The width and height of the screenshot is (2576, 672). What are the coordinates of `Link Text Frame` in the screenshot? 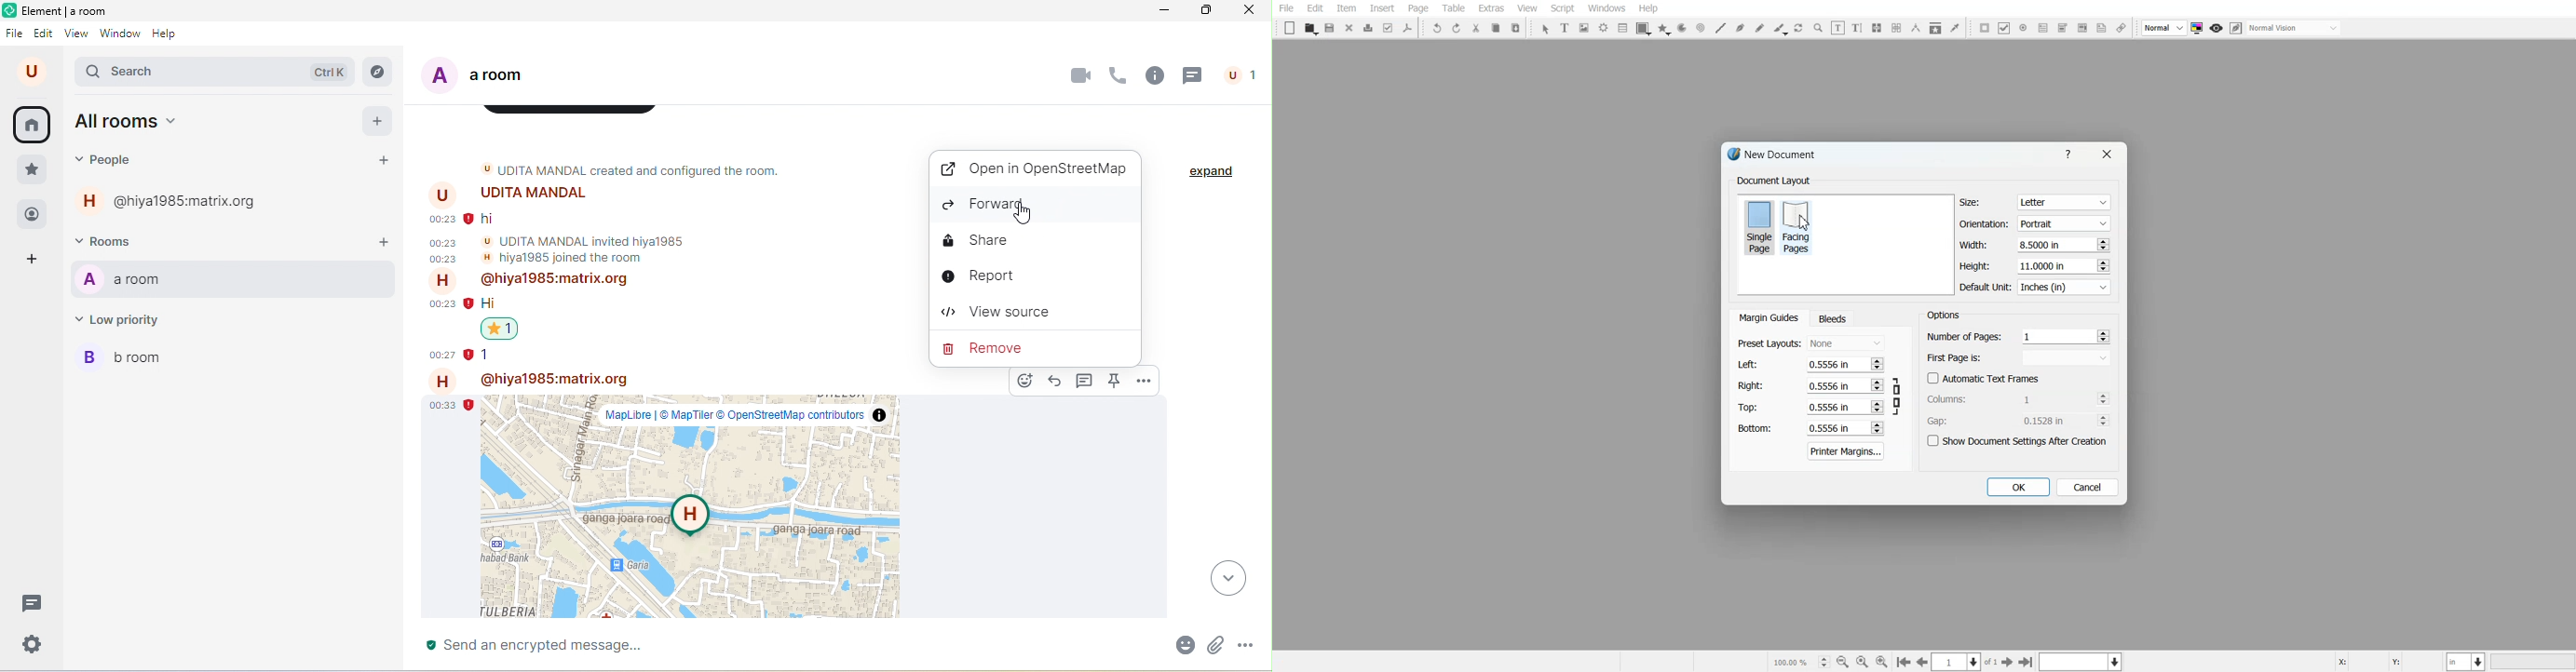 It's located at (1877, 28).